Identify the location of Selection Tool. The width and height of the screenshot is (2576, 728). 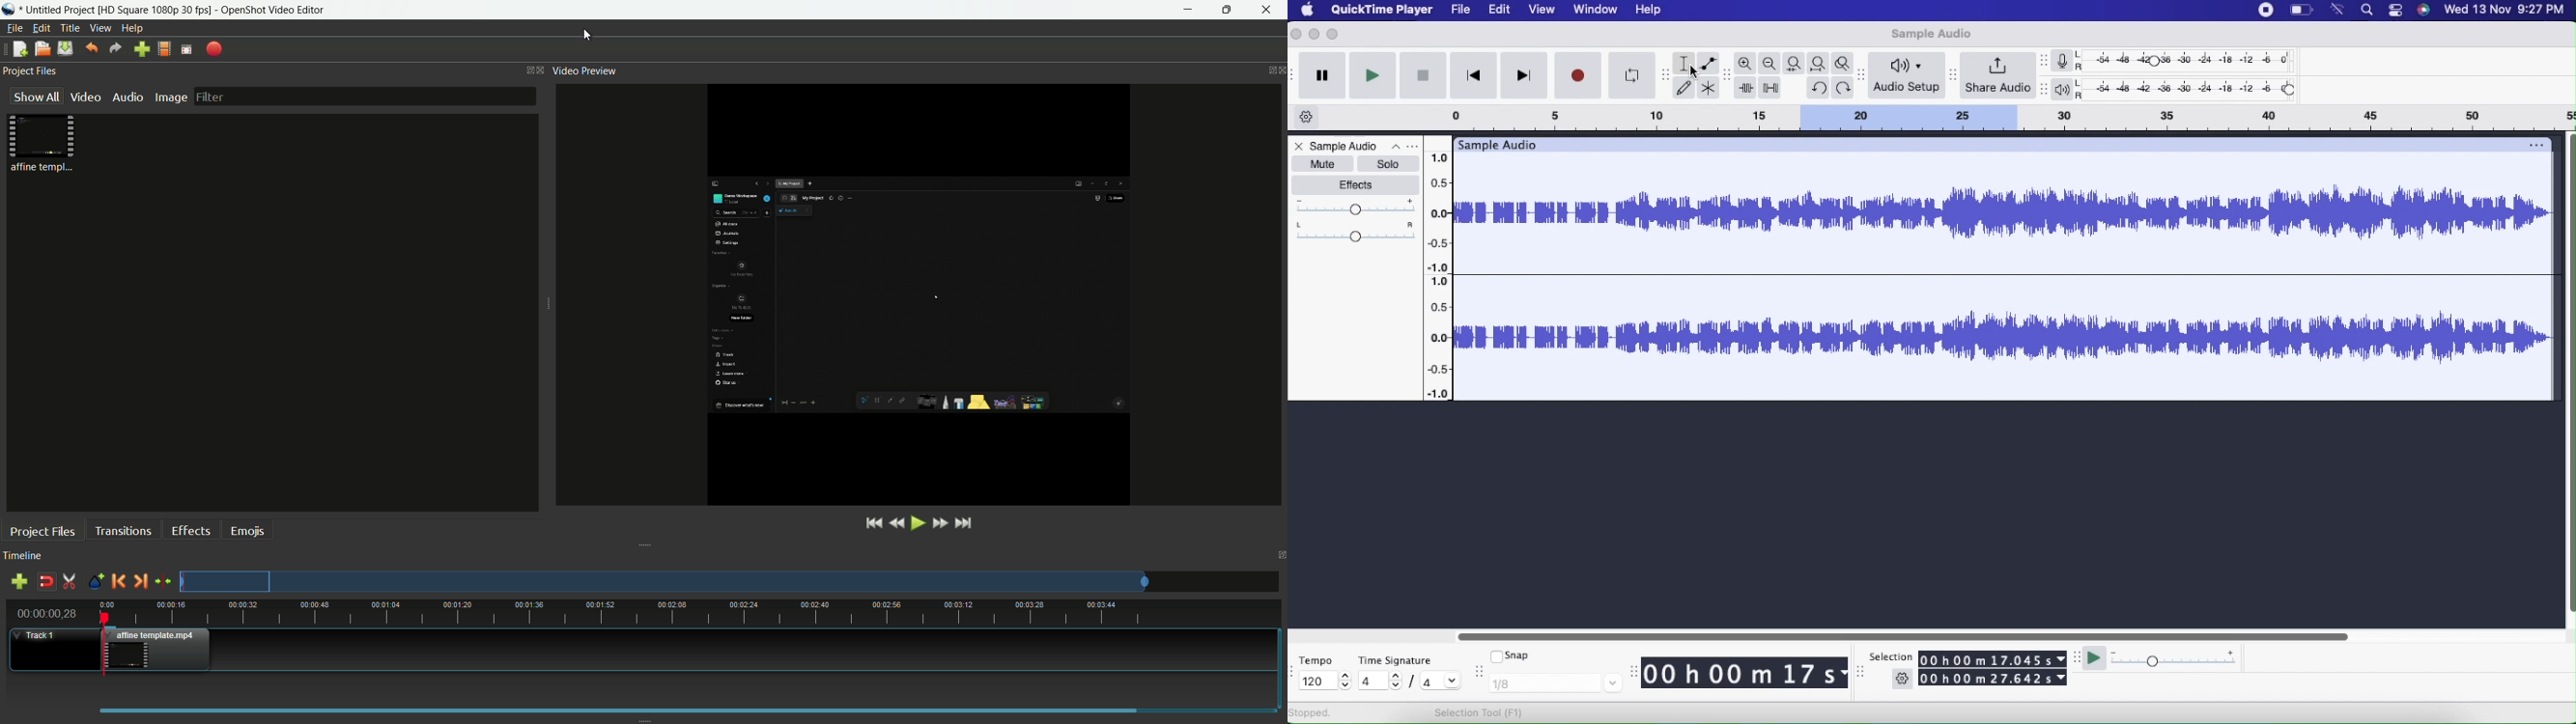
(1481, 712).